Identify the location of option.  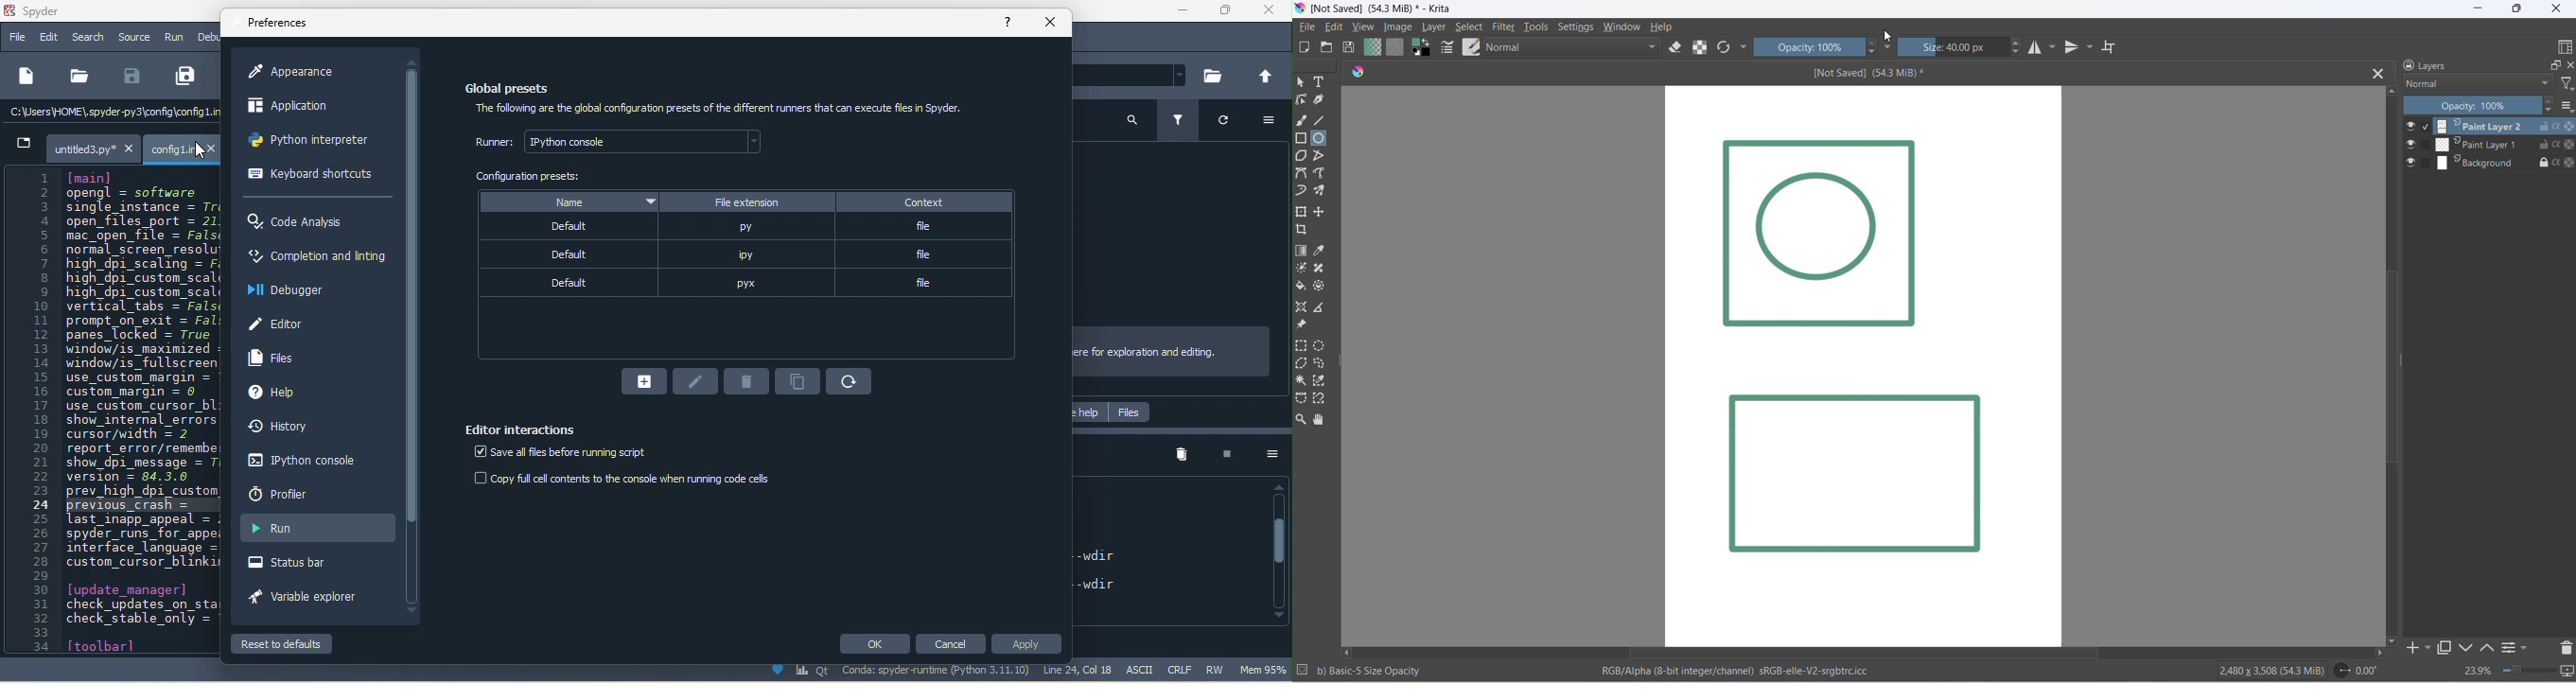
(1270, 119).